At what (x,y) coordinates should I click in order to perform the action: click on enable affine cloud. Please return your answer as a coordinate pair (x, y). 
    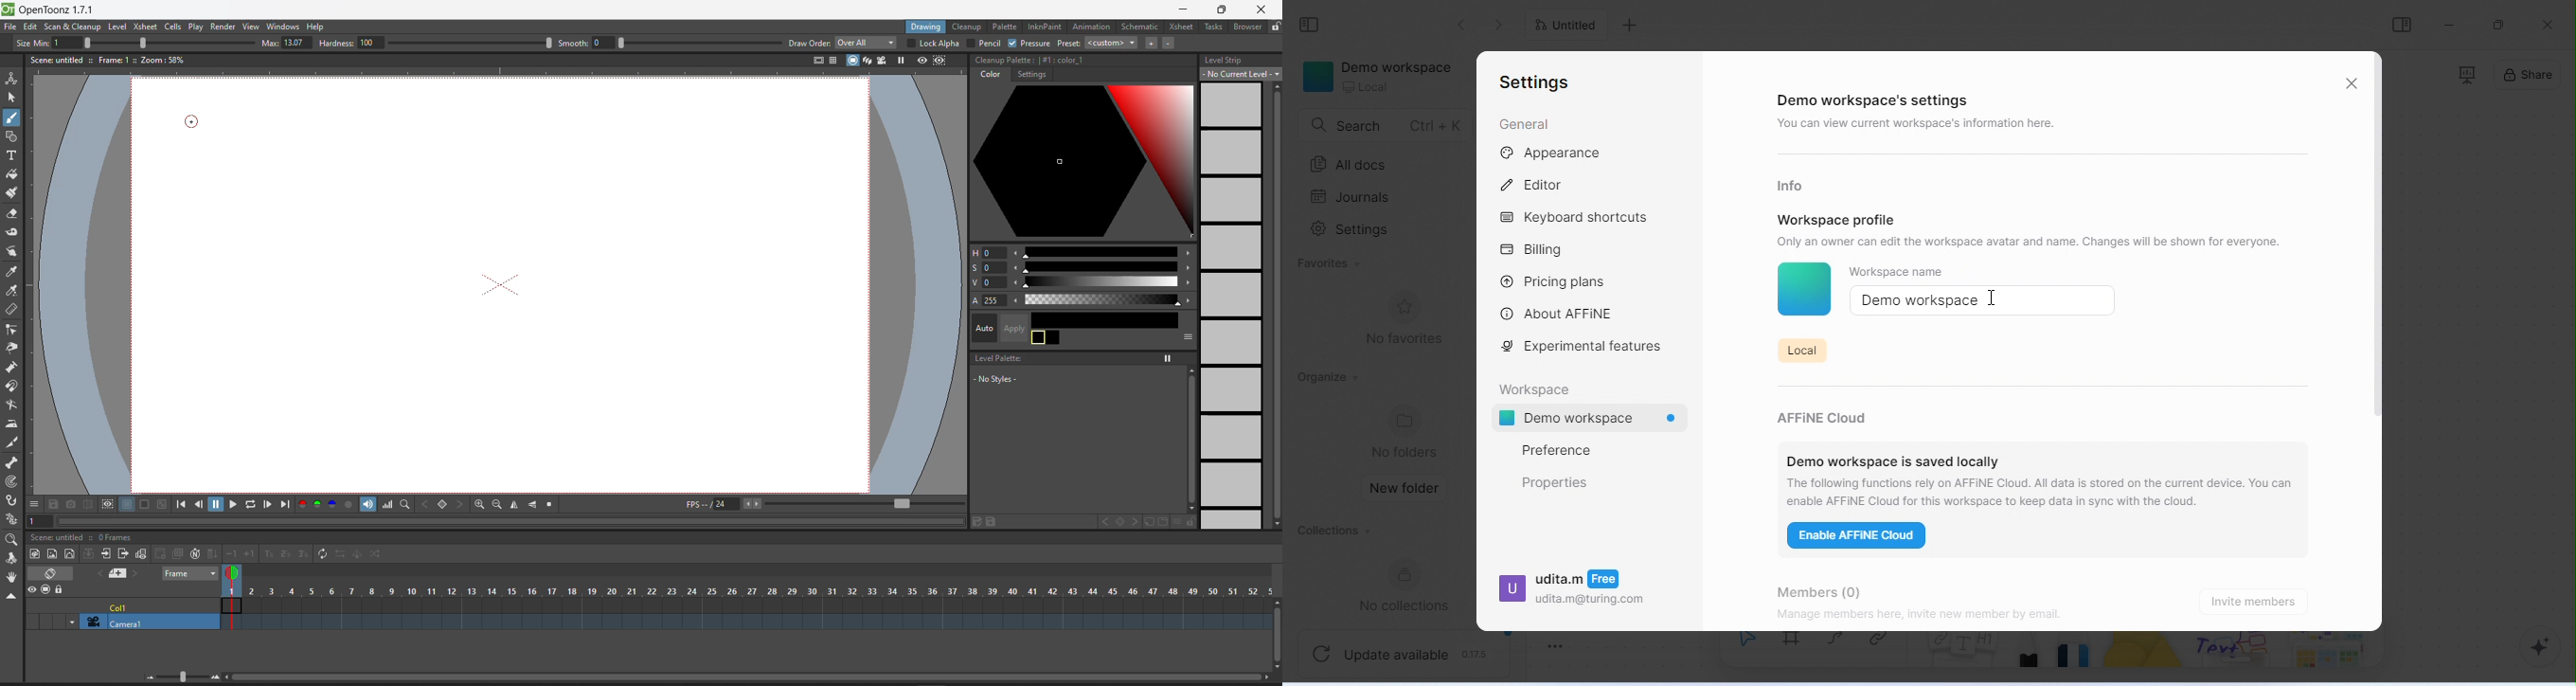
    Looking at the image, I should click on (1859, 538).